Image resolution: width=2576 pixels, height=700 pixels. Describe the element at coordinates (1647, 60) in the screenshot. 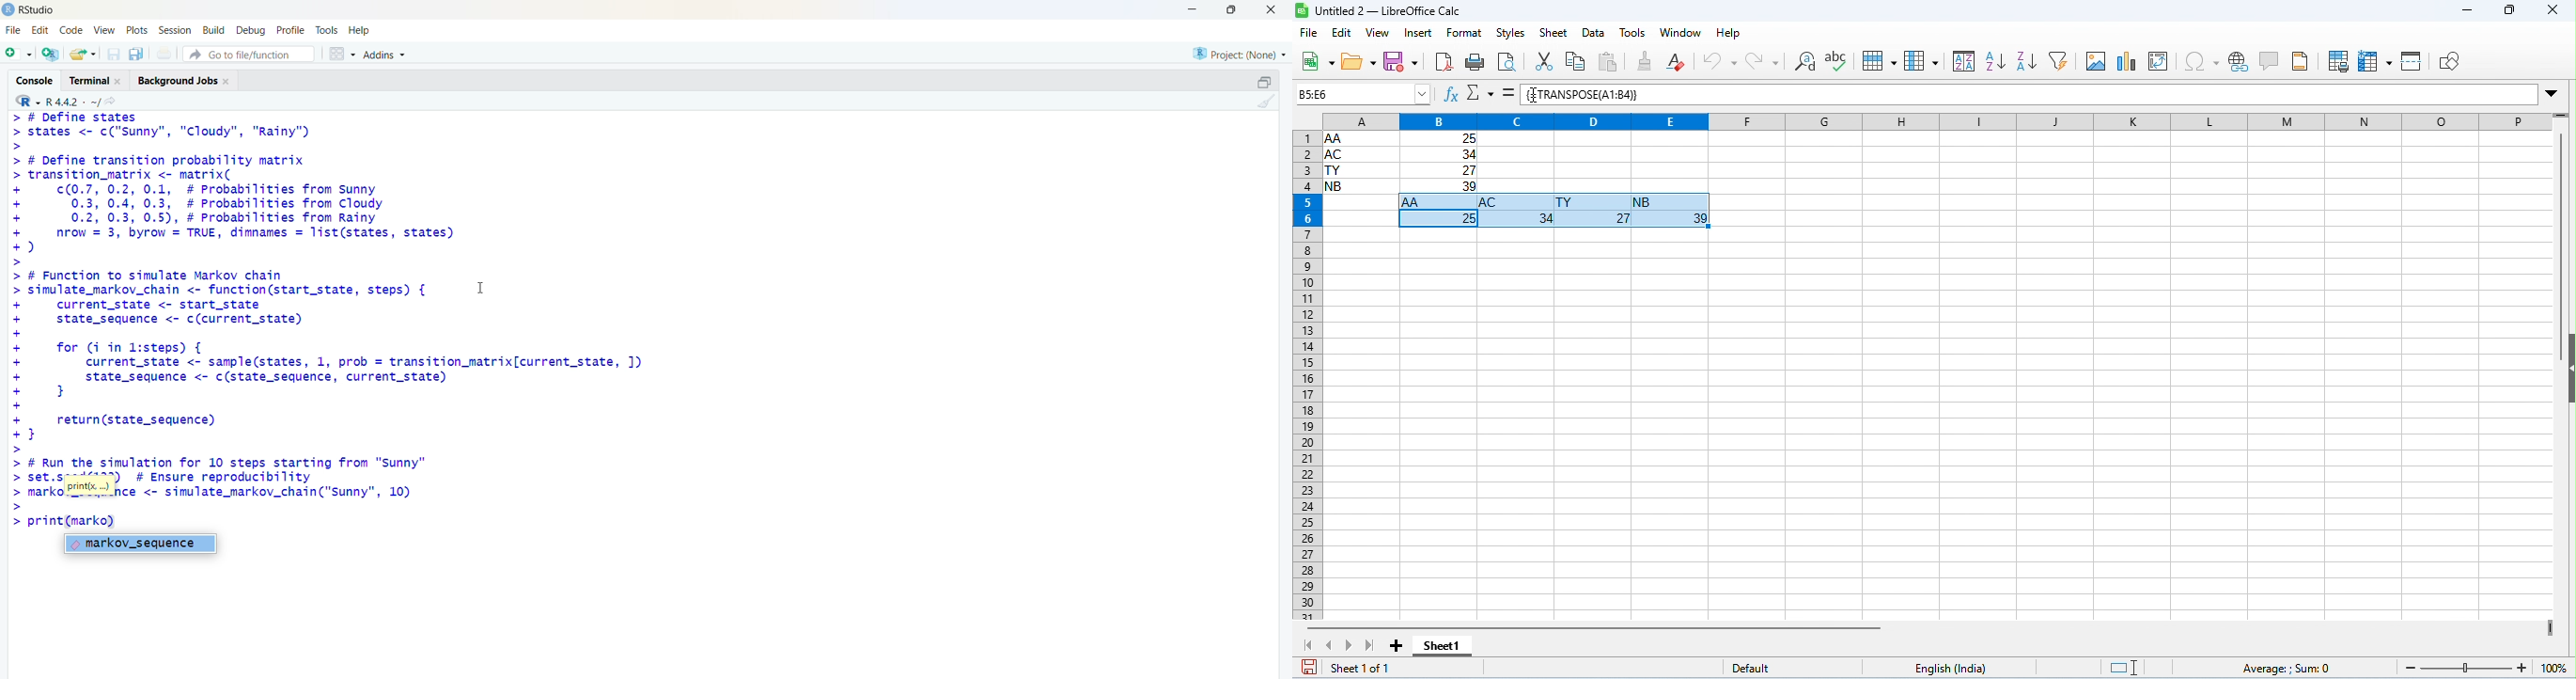

I see `clone` at that location.